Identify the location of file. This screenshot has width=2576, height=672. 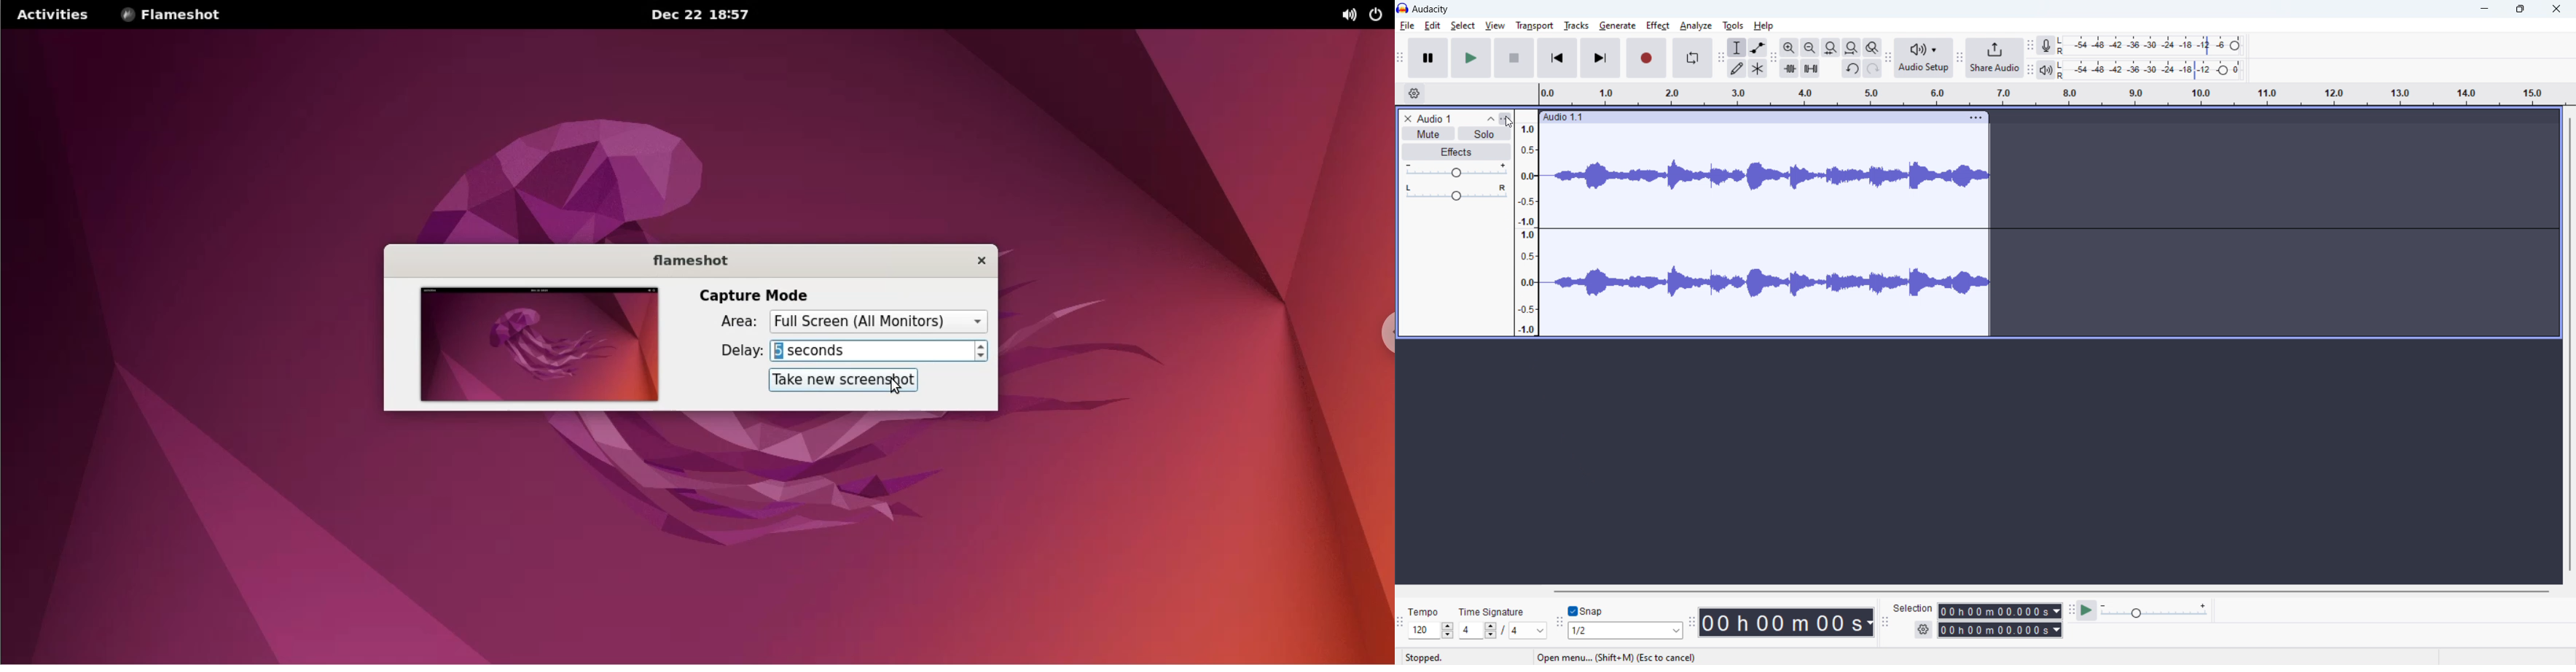
(1408, 26).